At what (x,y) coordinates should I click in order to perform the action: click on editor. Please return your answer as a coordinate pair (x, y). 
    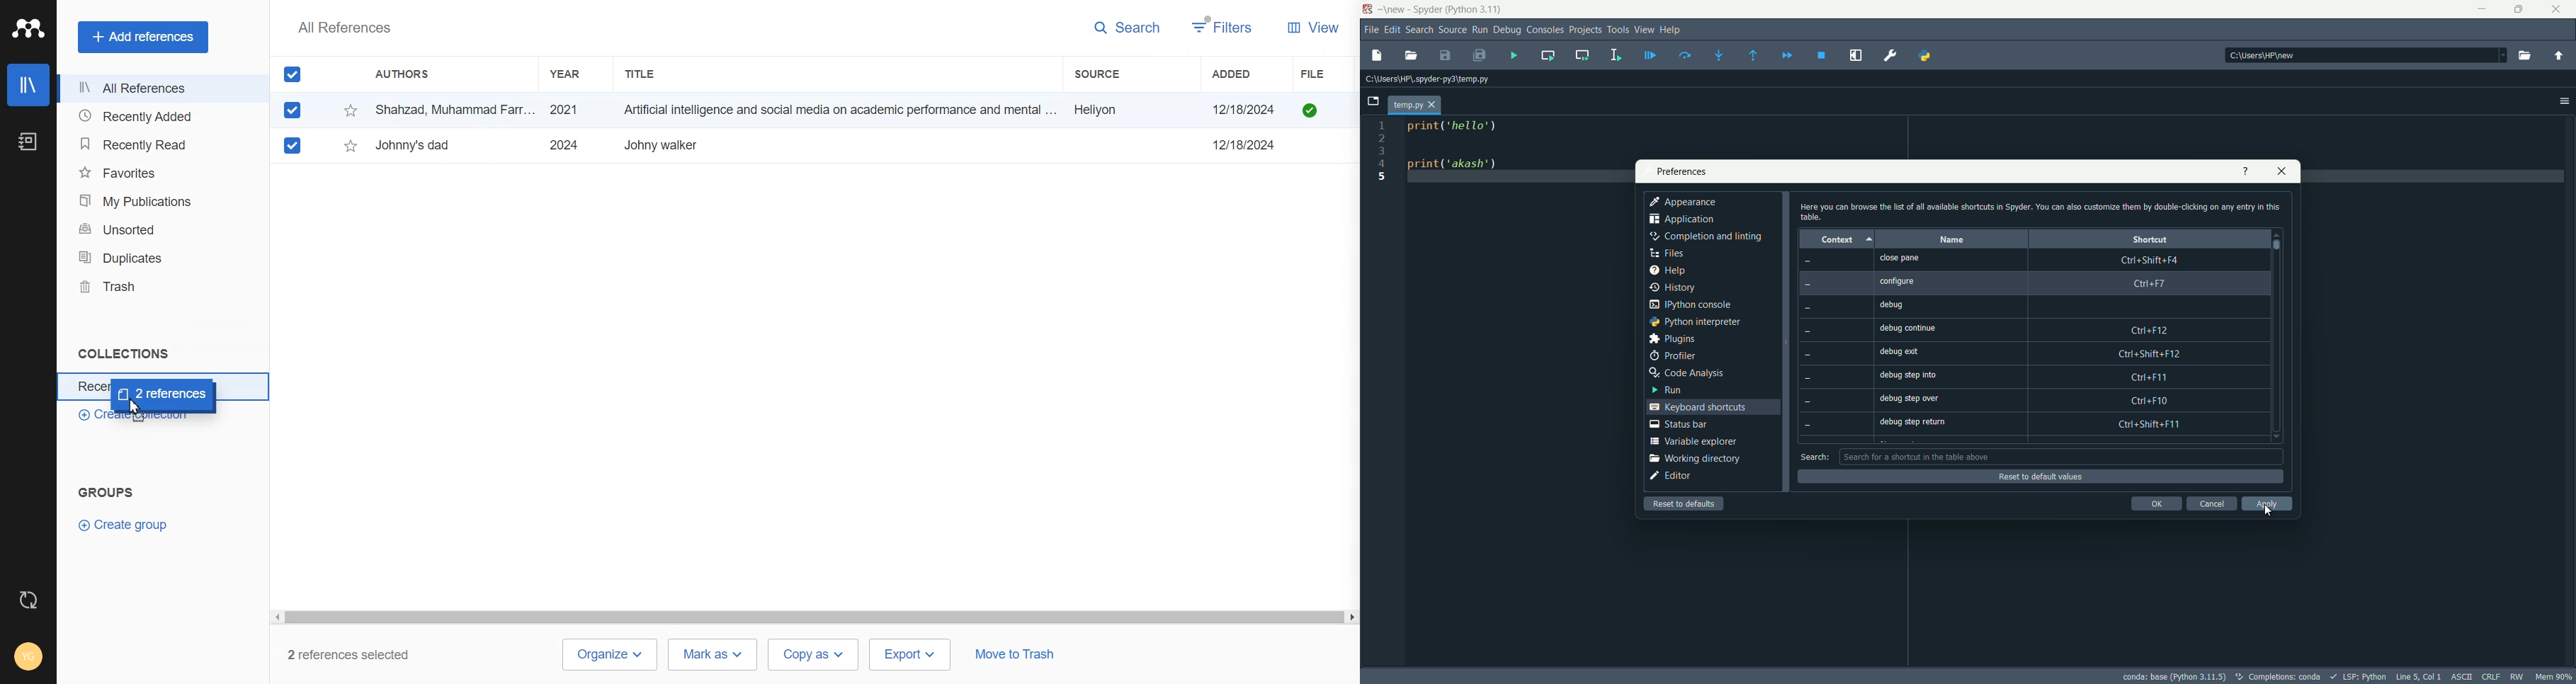
    Looking at the image, I should click on (1671, 475).